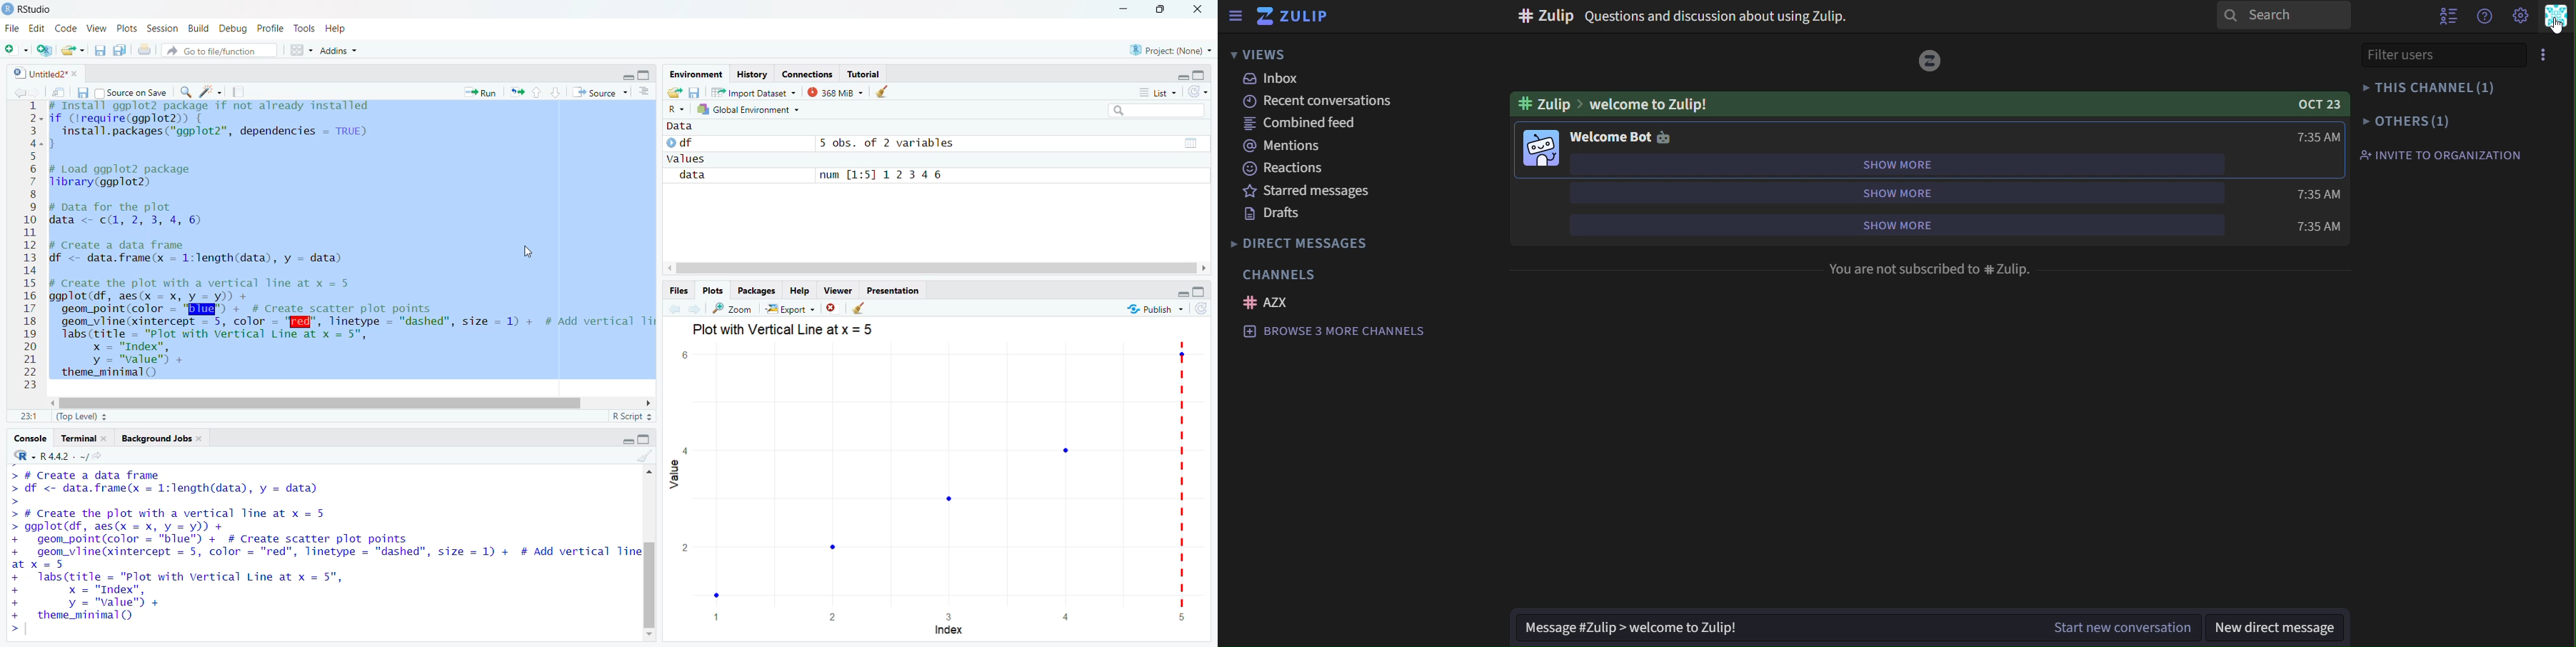 The width and height of the screenshot is (2576, 672). What do you see at coordinates (643, 93) in the screenshot?
I see `options` at bounding box center [643, 93].